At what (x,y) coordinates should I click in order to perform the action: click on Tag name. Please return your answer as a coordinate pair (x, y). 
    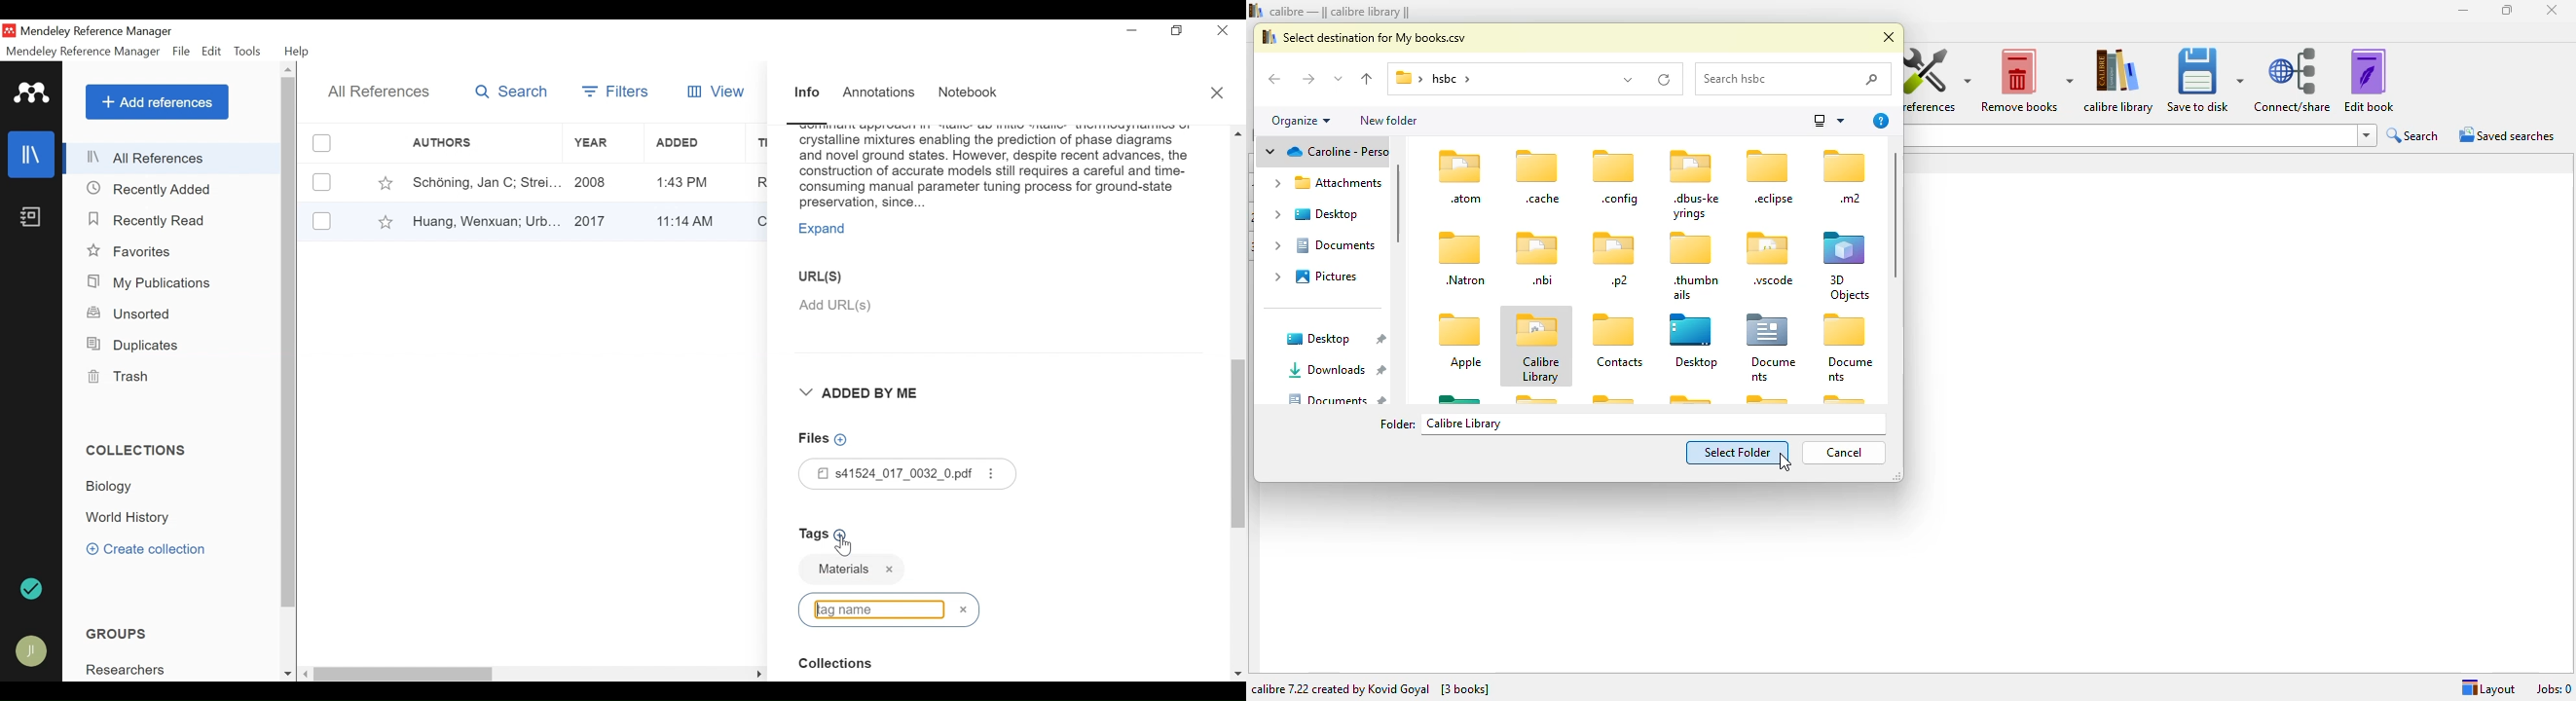
    Looking at the image, I should click on (889, 571).